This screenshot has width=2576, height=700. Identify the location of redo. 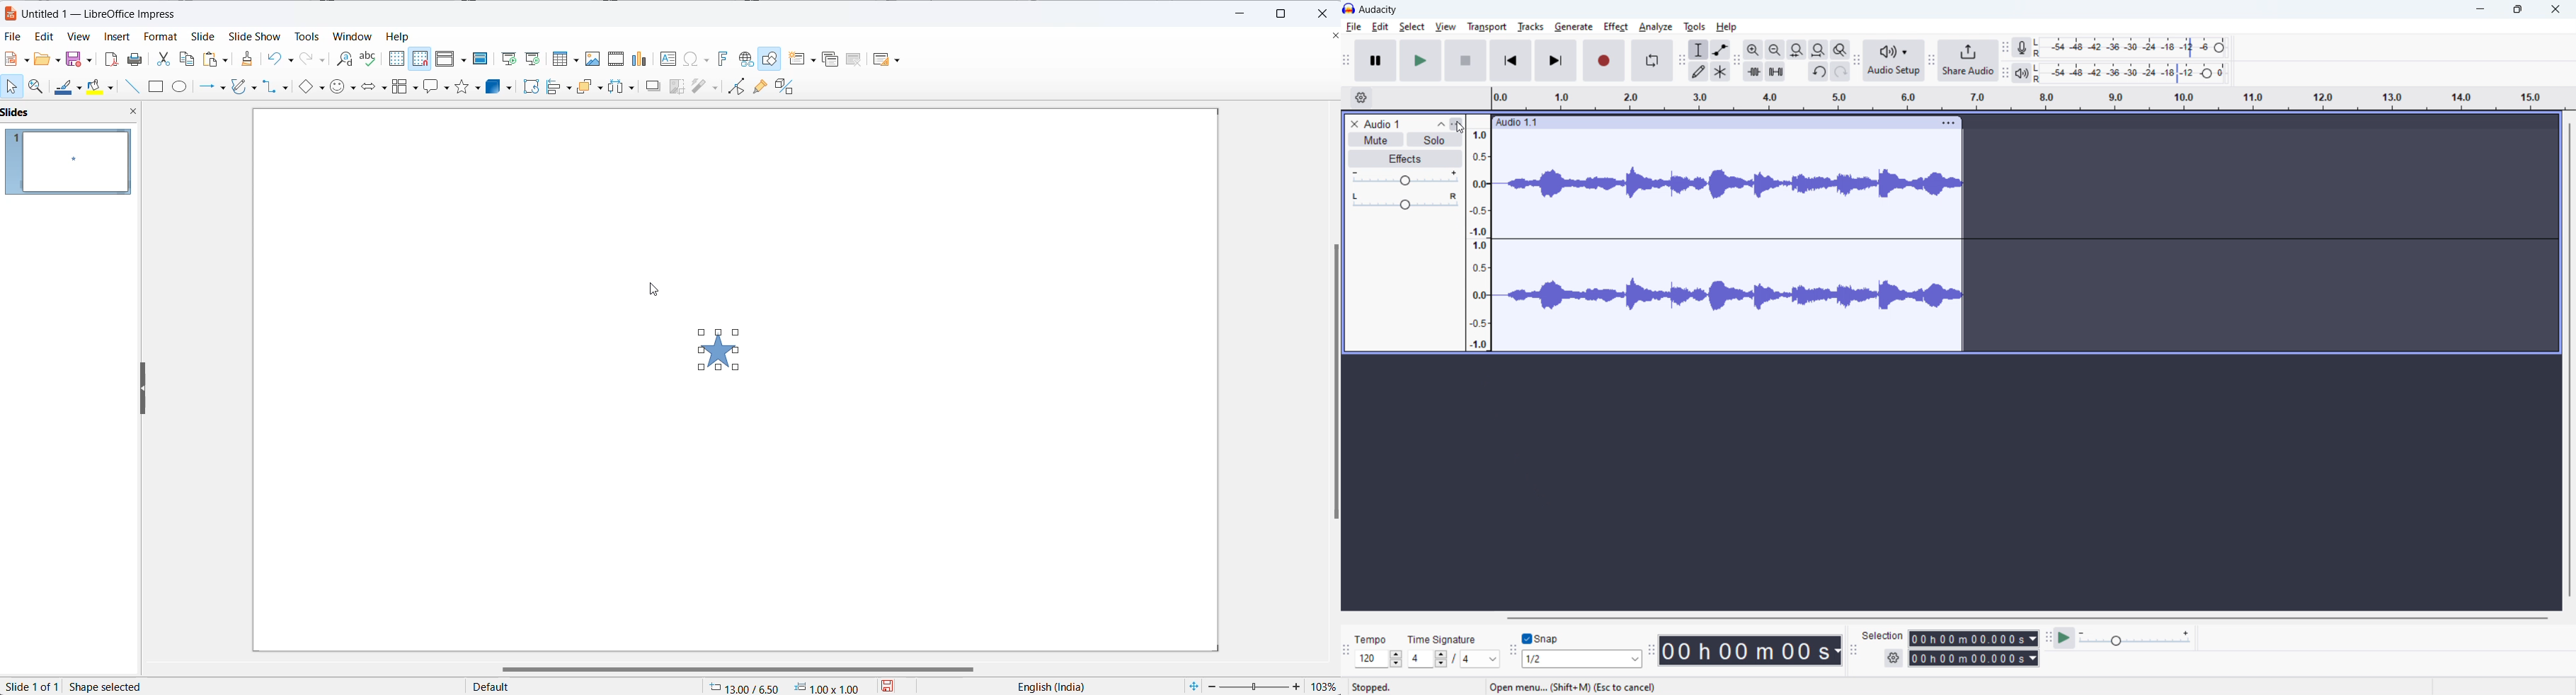
(1840, 71).